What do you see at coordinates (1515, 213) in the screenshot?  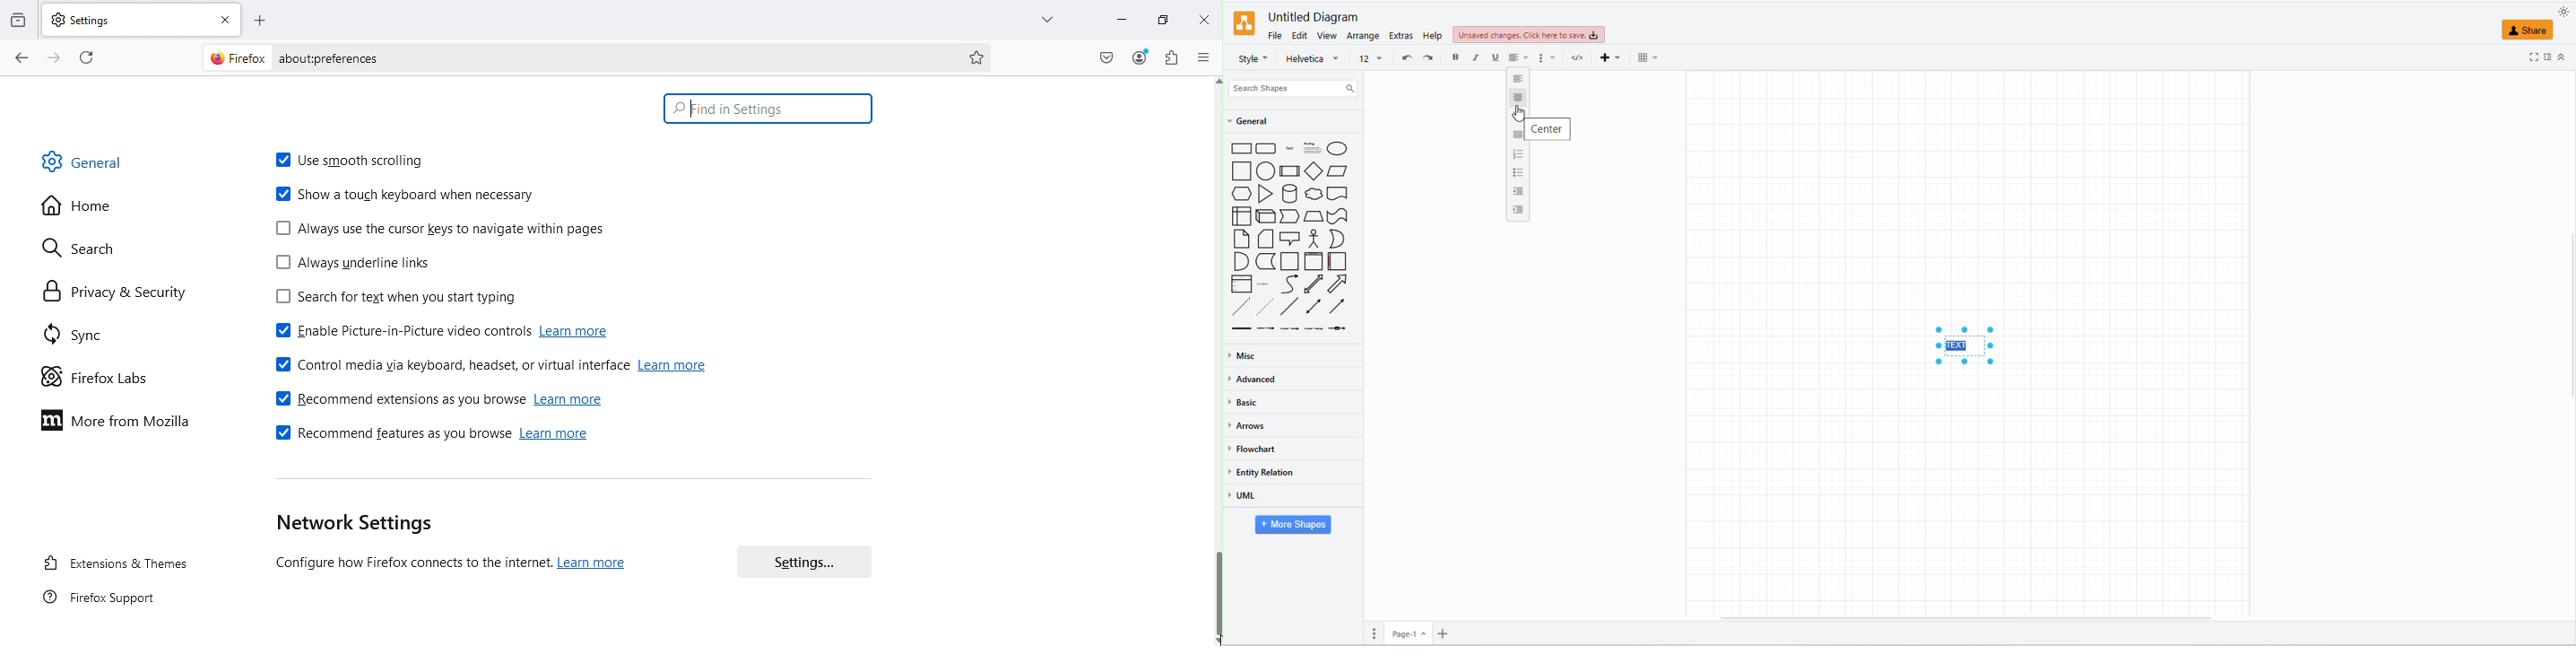 I see `increase indent` at bounding box center [1515, 213].